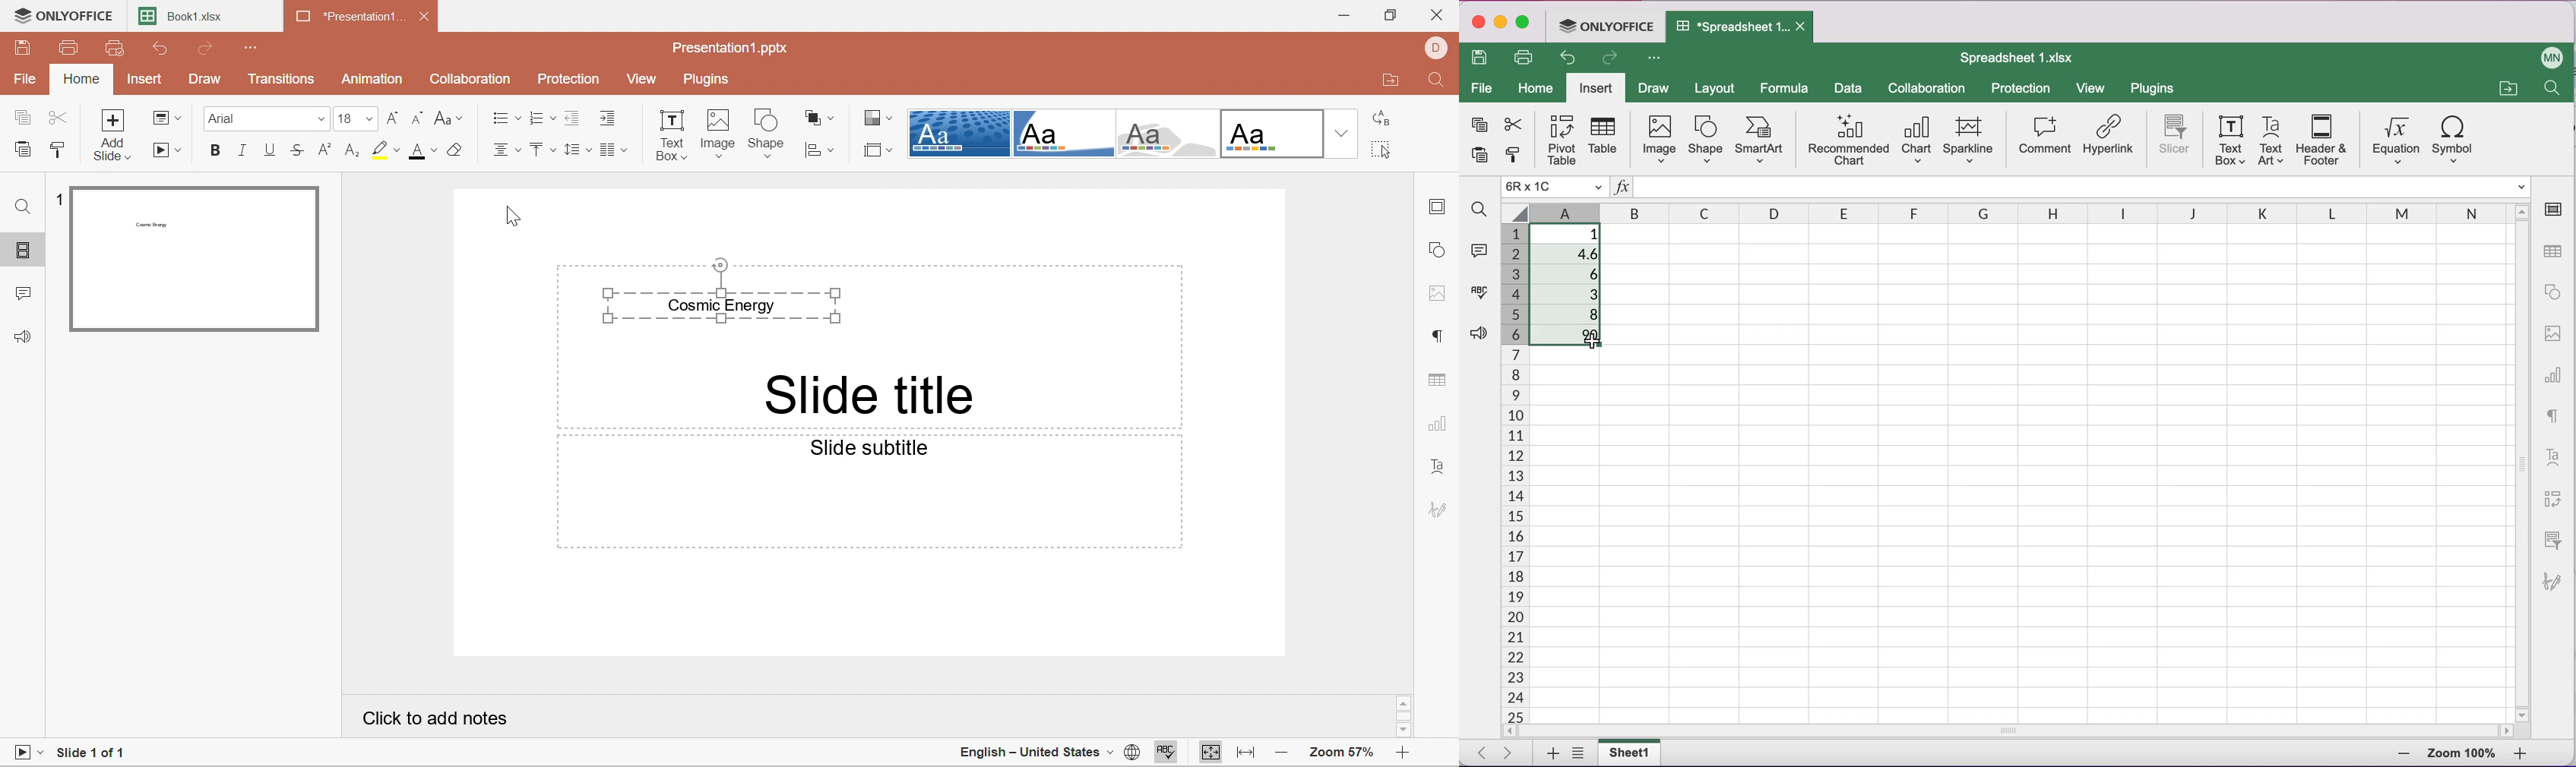  Describe the element at coordinates (1478, 125) in the screenshot. I see `copy` at that location.